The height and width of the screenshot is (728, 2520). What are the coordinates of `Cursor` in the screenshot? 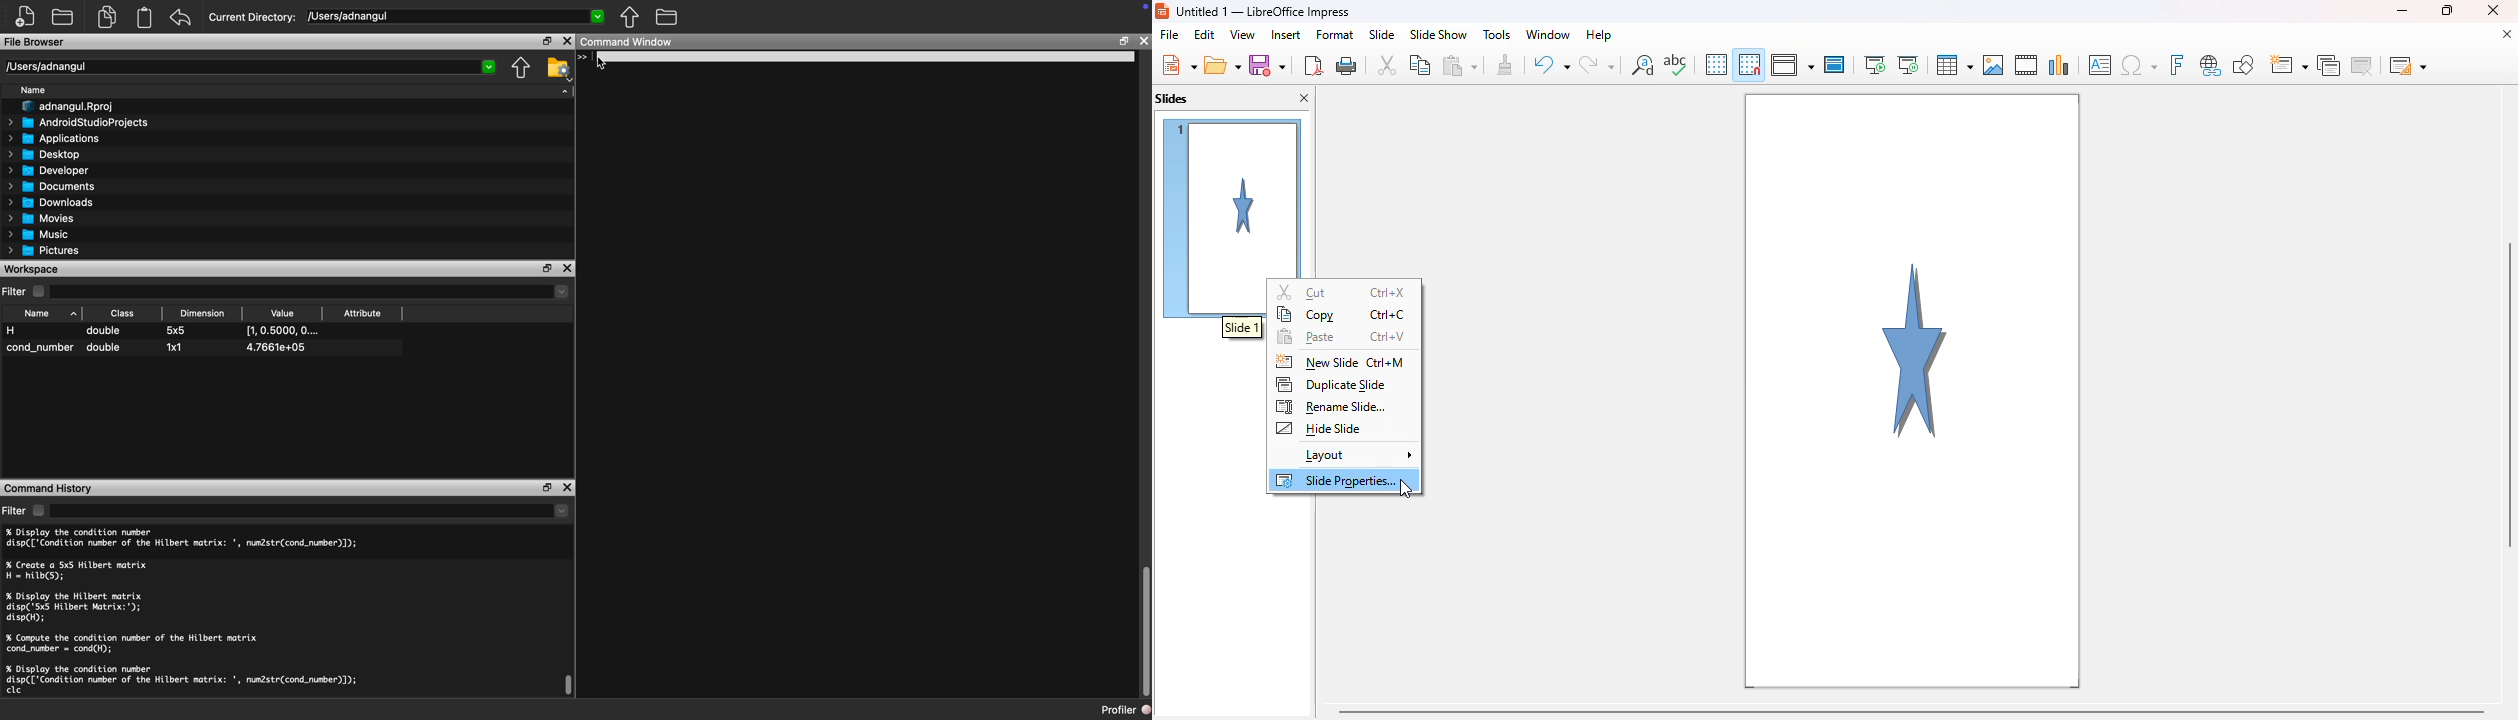 It's located at (606, 64).